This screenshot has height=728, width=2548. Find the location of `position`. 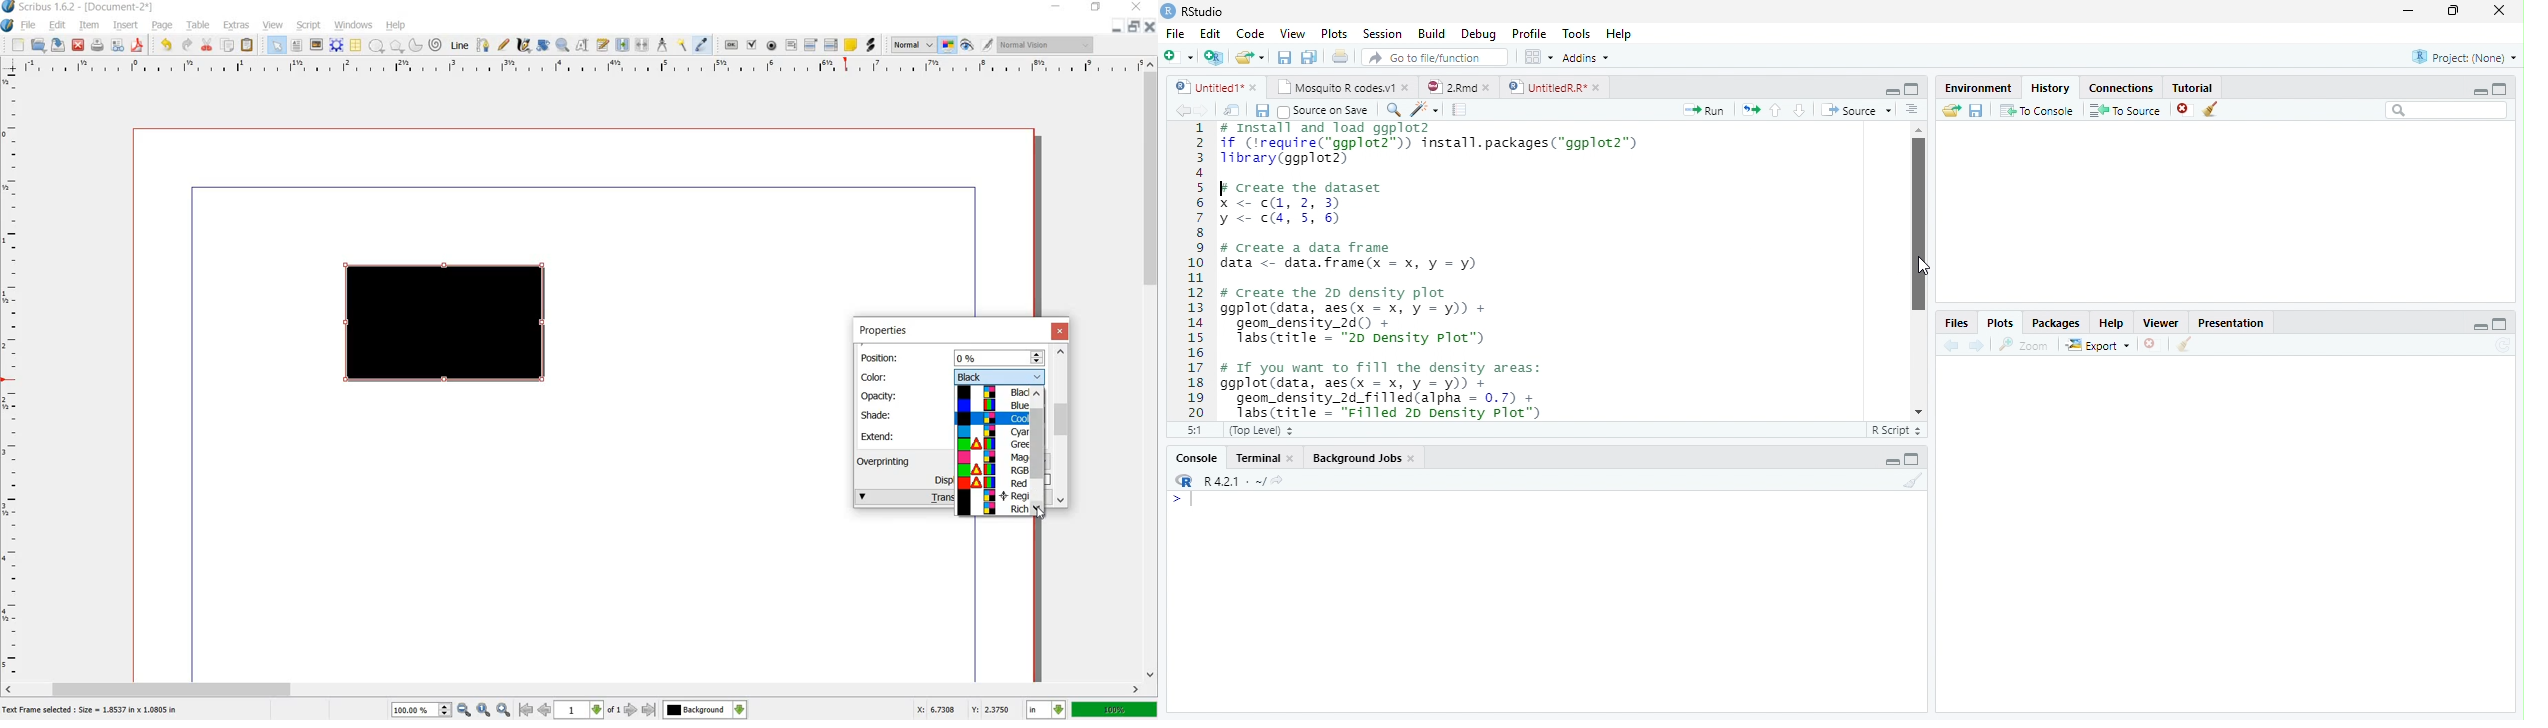

position is located at coordinates (883, 357).